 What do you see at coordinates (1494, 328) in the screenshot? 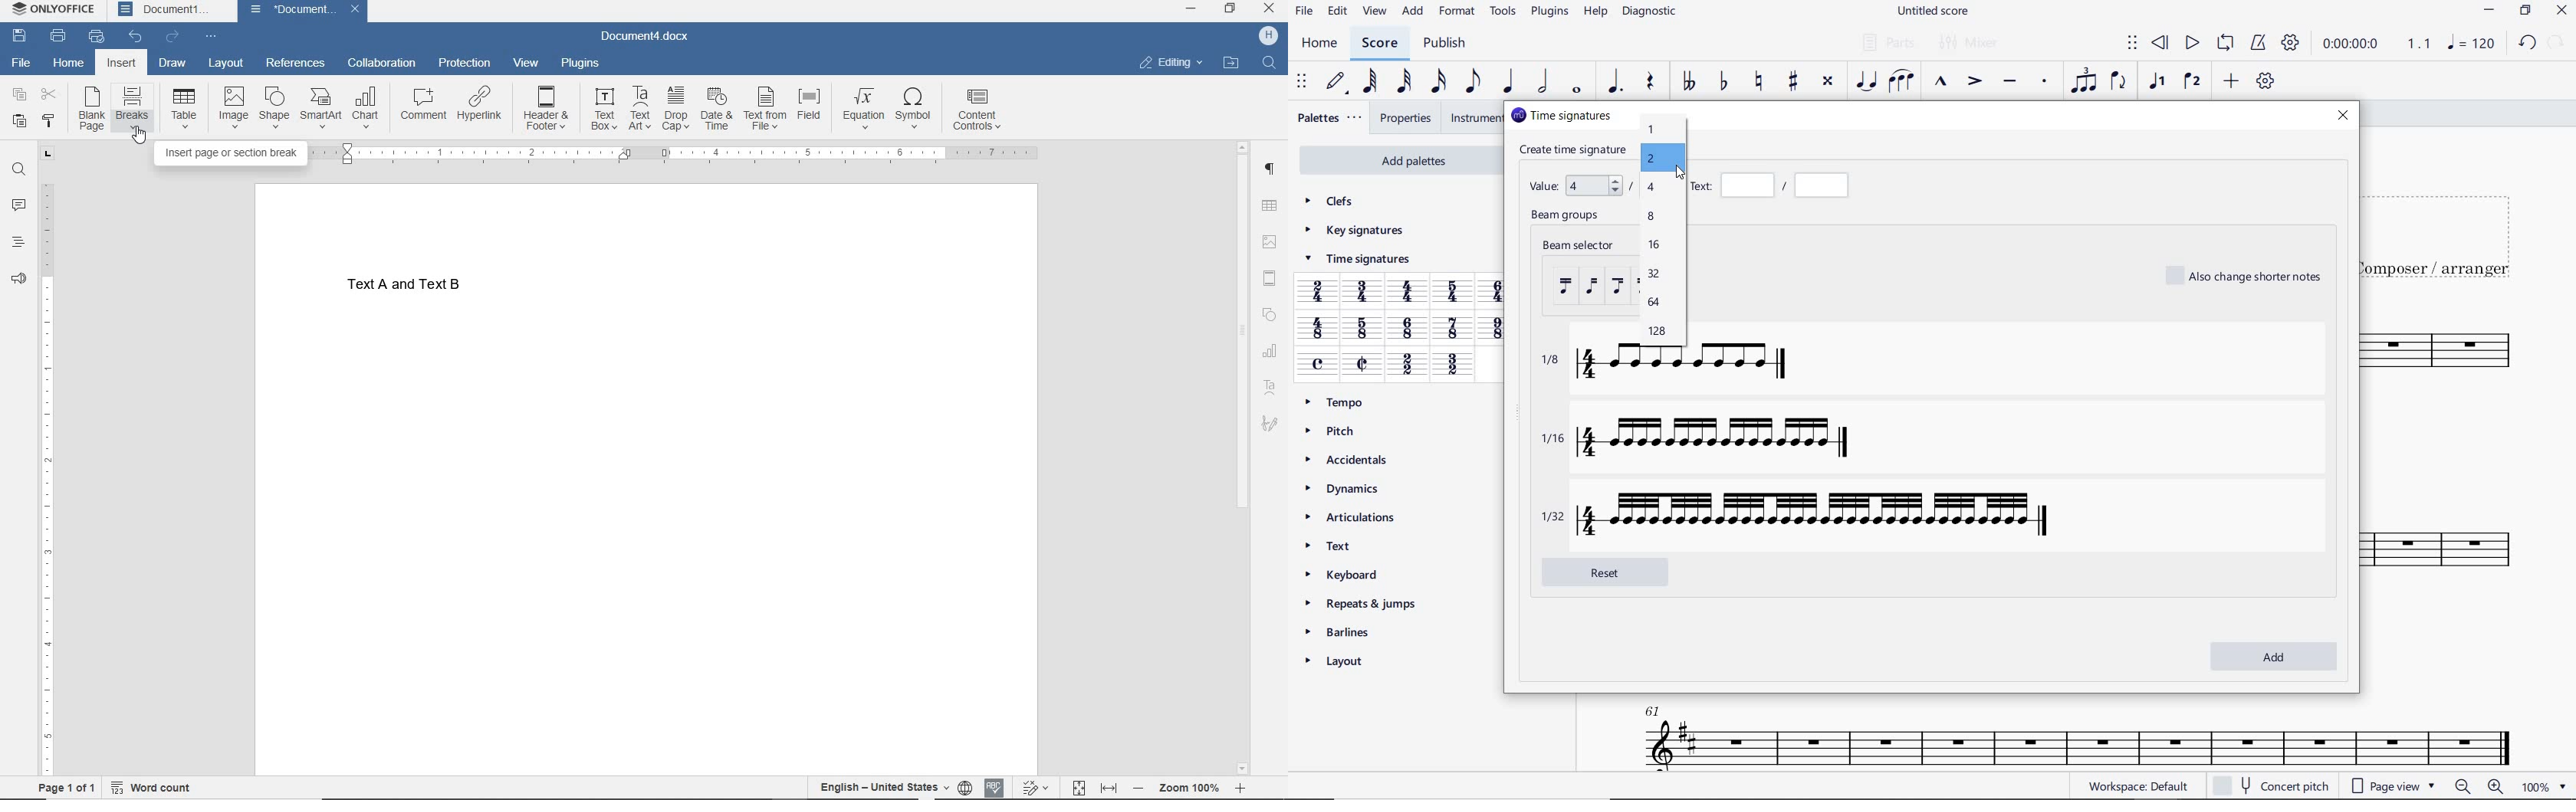
I see `9/8` at bounding box center [1494, 328].